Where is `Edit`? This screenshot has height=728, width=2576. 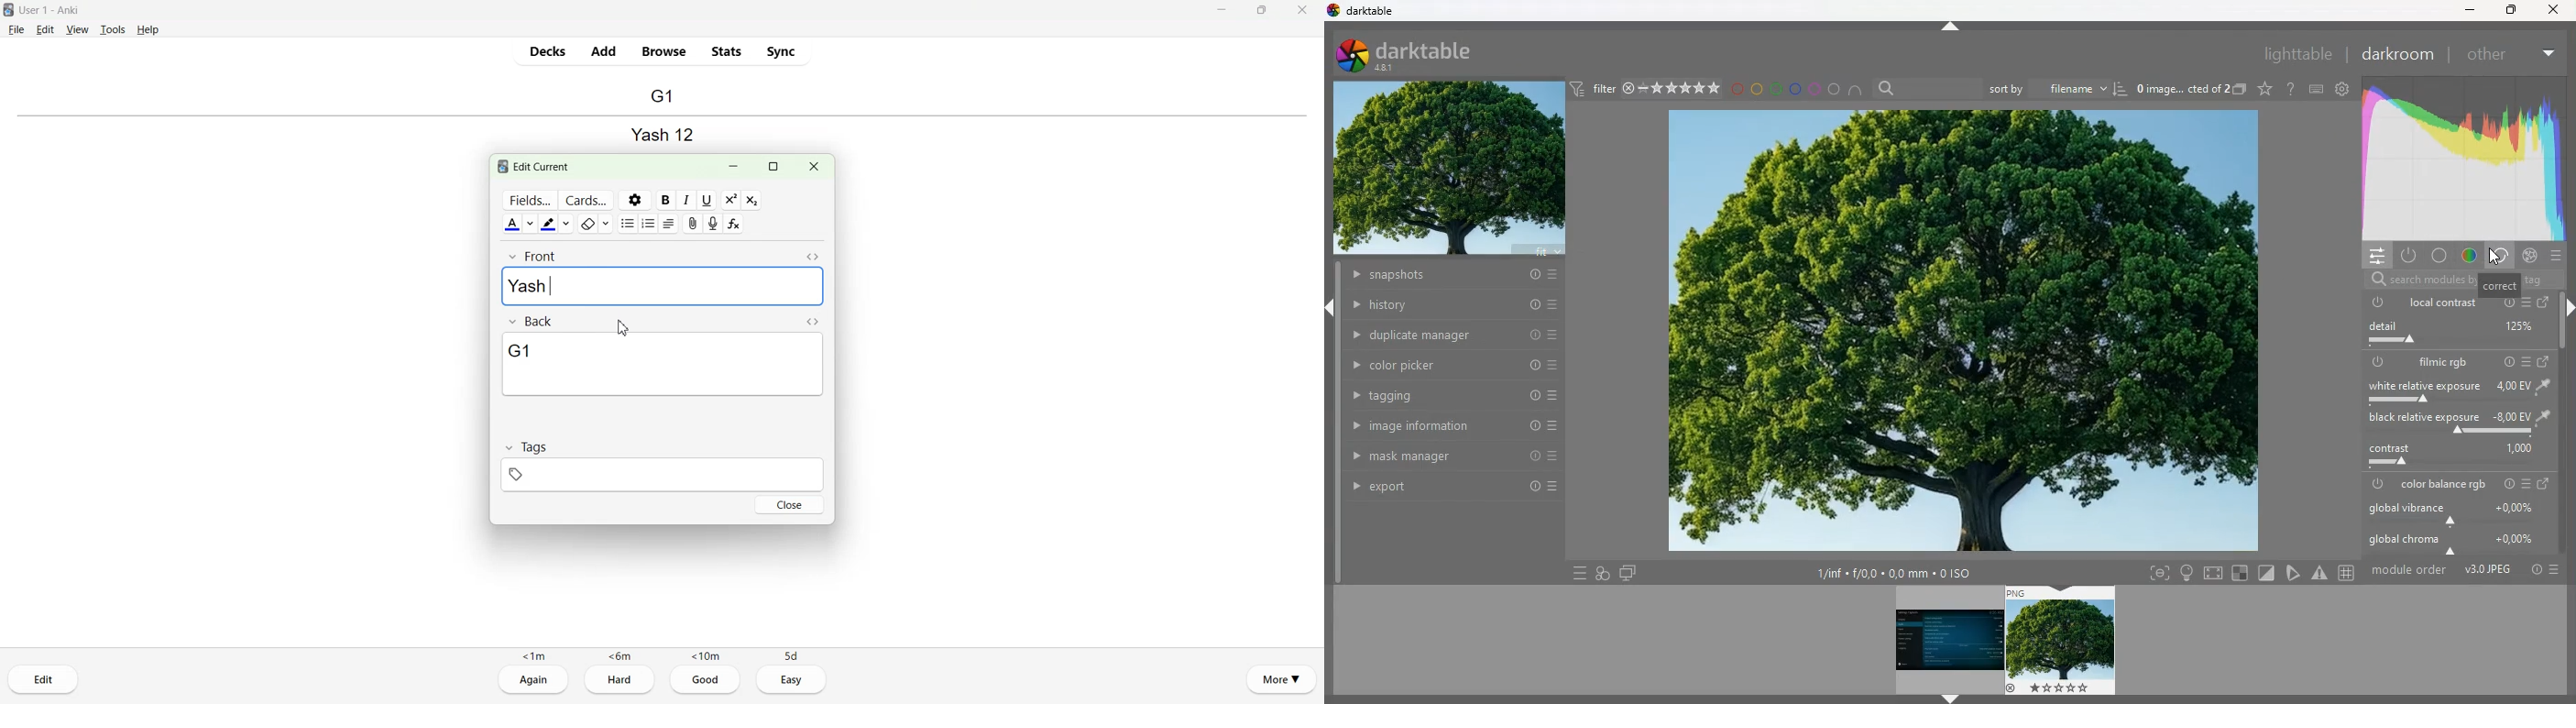
Edit is located at coordinates (44, 679).